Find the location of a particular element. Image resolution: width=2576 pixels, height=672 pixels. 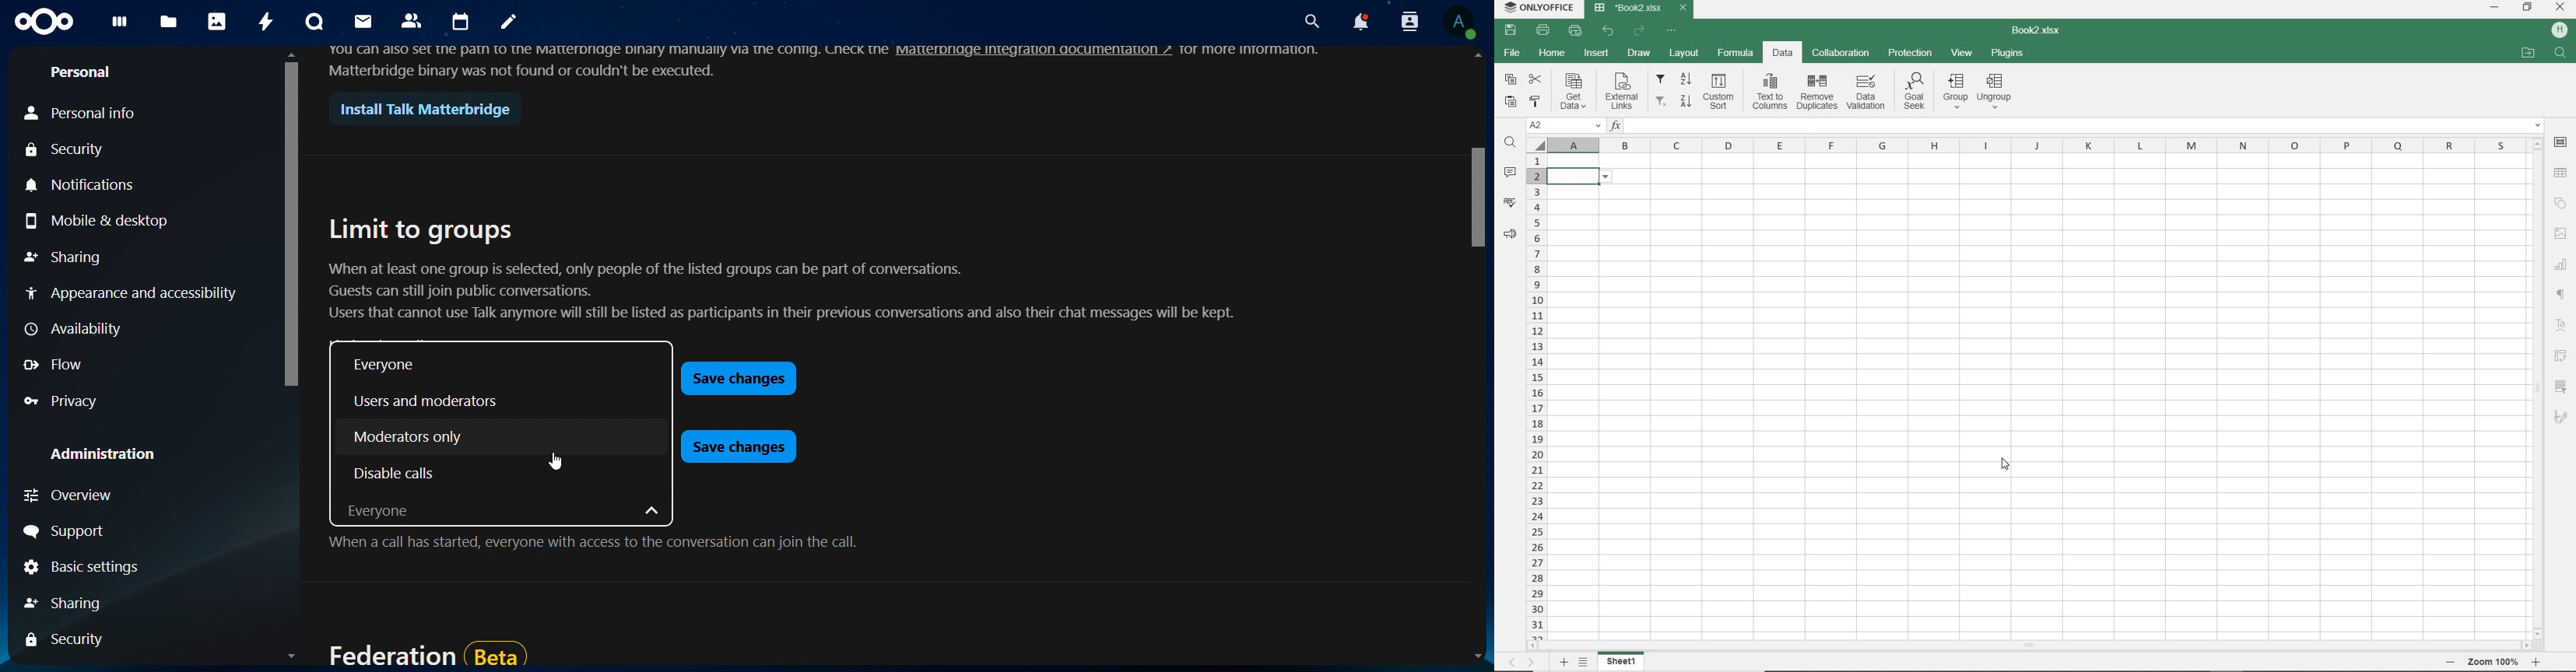

SLICER is located at coordinates (2561, 387).